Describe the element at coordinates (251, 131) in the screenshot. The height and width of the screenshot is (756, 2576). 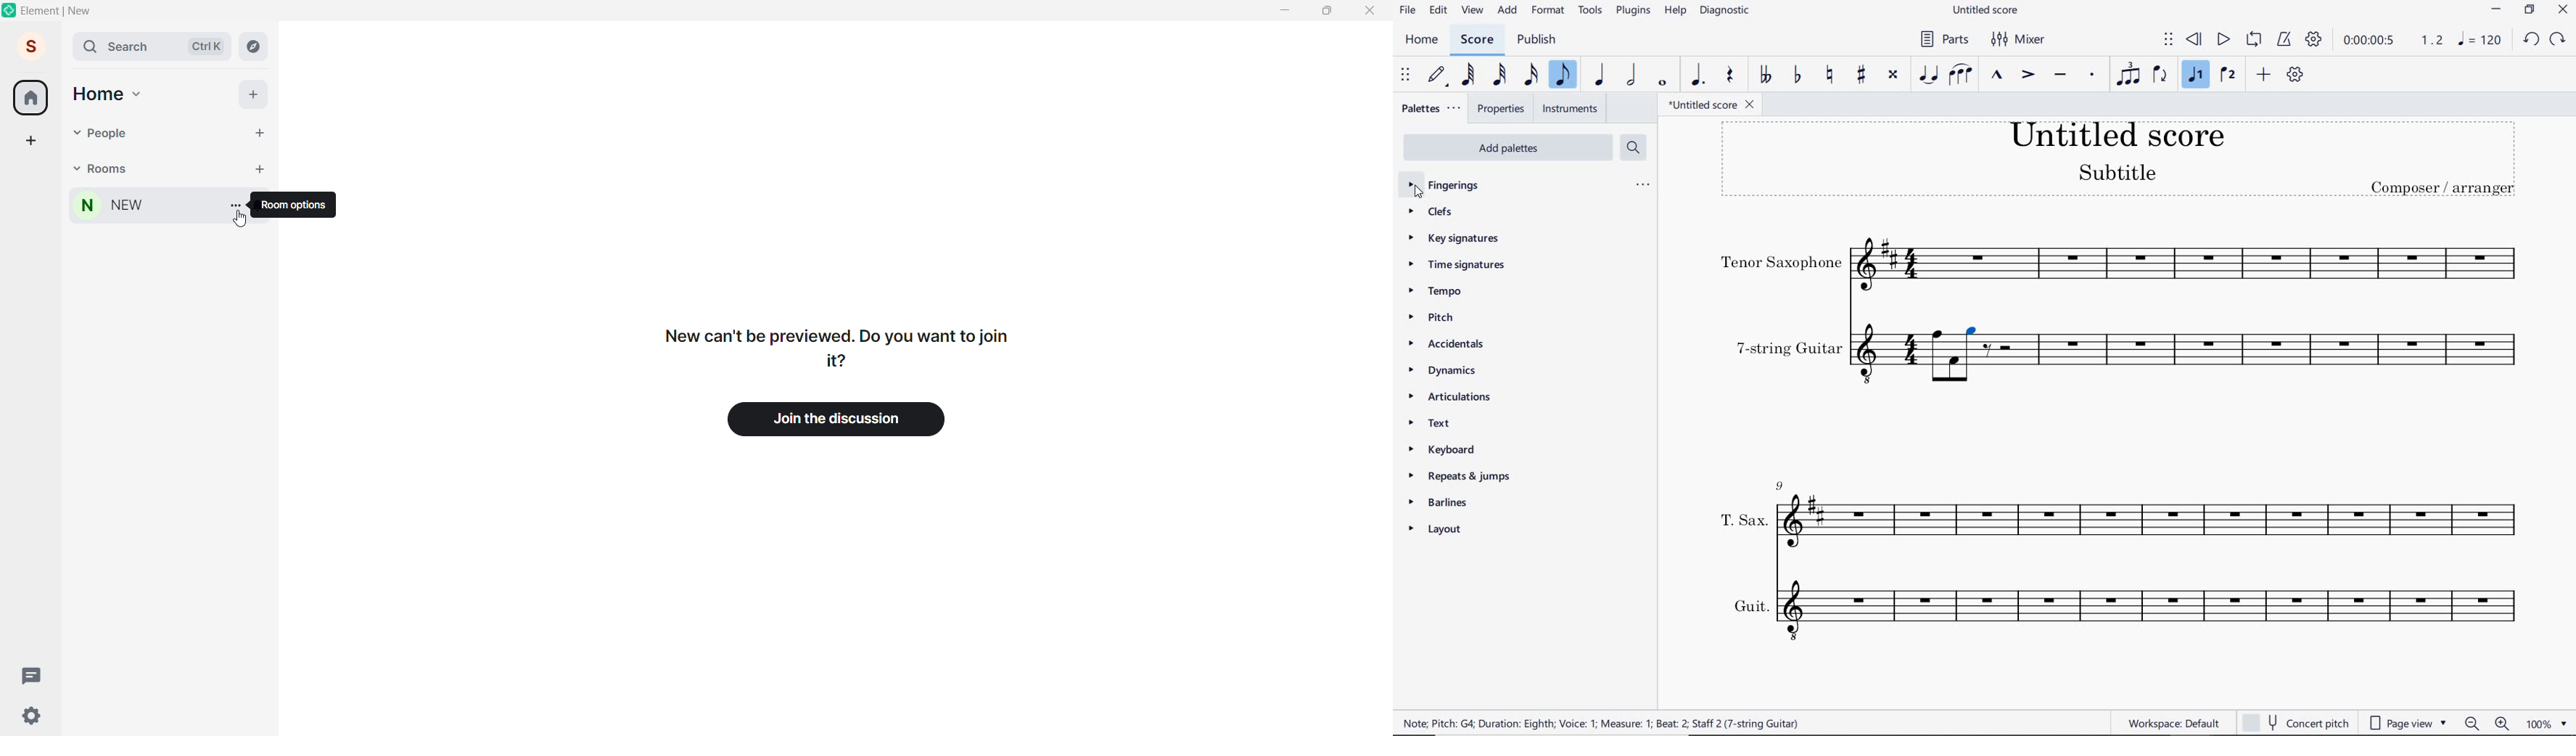
I see `start chat` at that location.